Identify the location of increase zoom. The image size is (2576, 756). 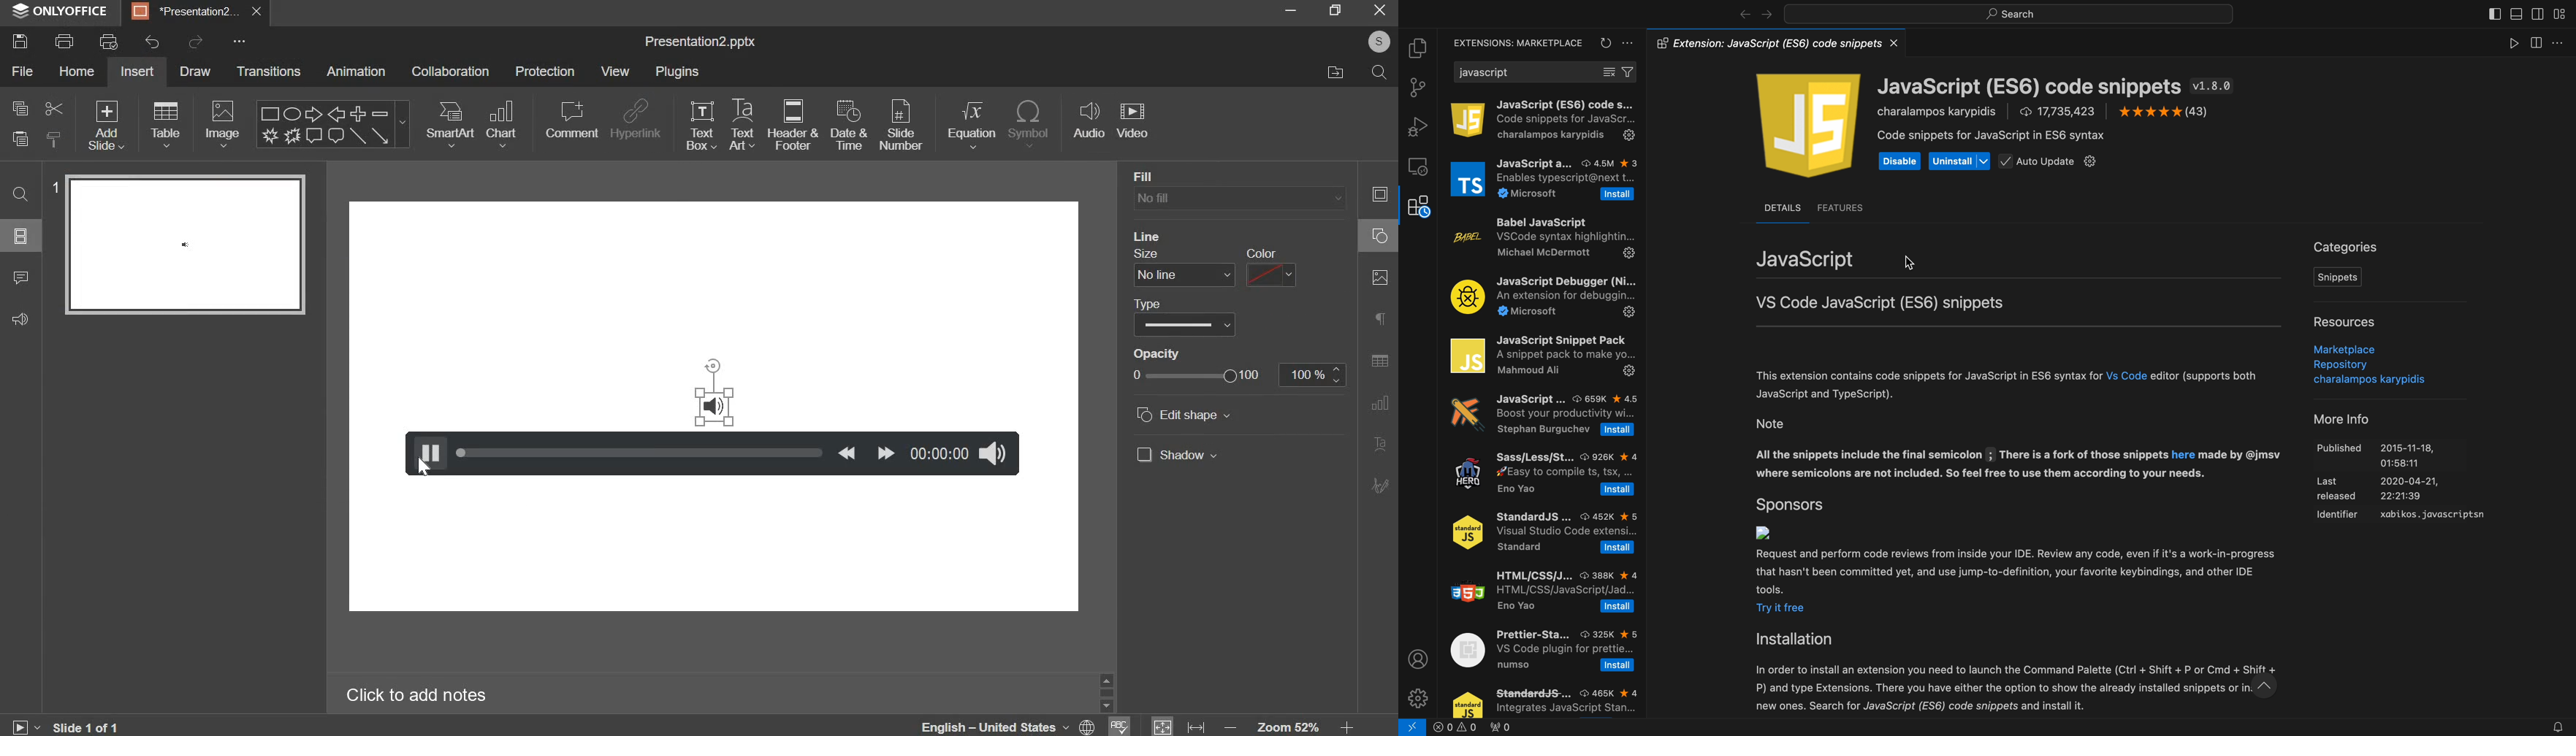
(1347, 725).